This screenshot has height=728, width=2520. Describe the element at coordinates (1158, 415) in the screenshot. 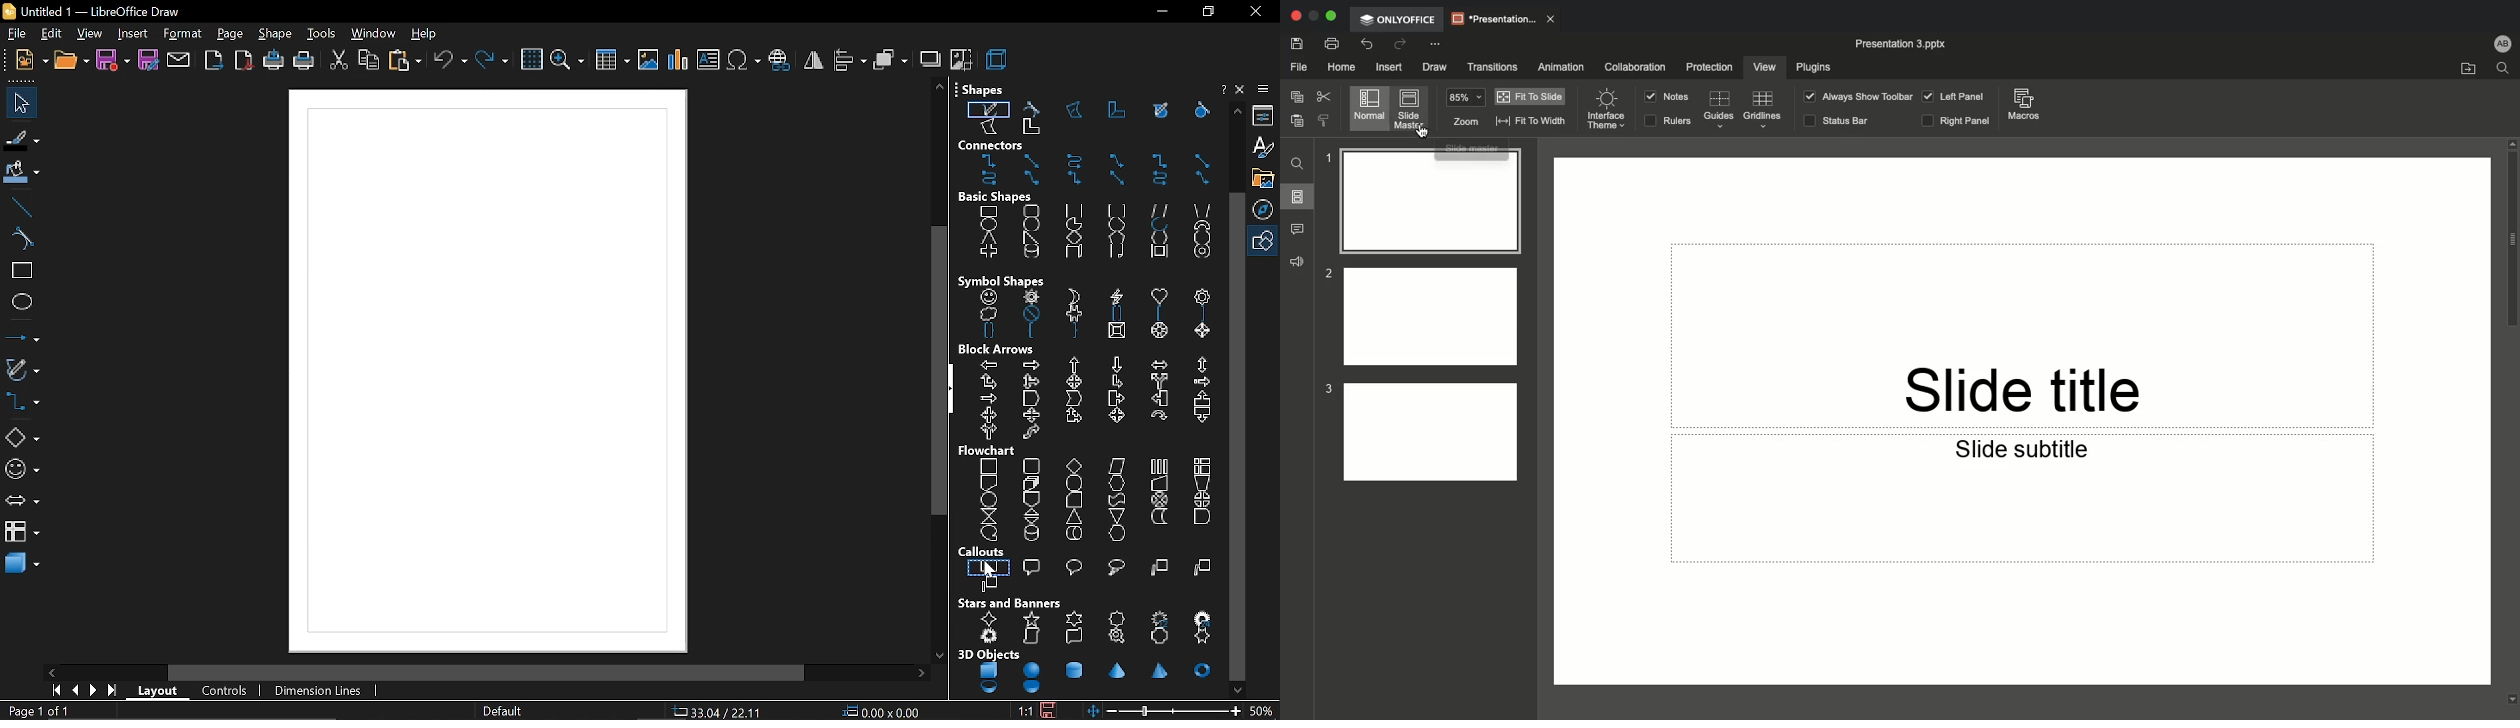

I see `circular arrow` at that location.